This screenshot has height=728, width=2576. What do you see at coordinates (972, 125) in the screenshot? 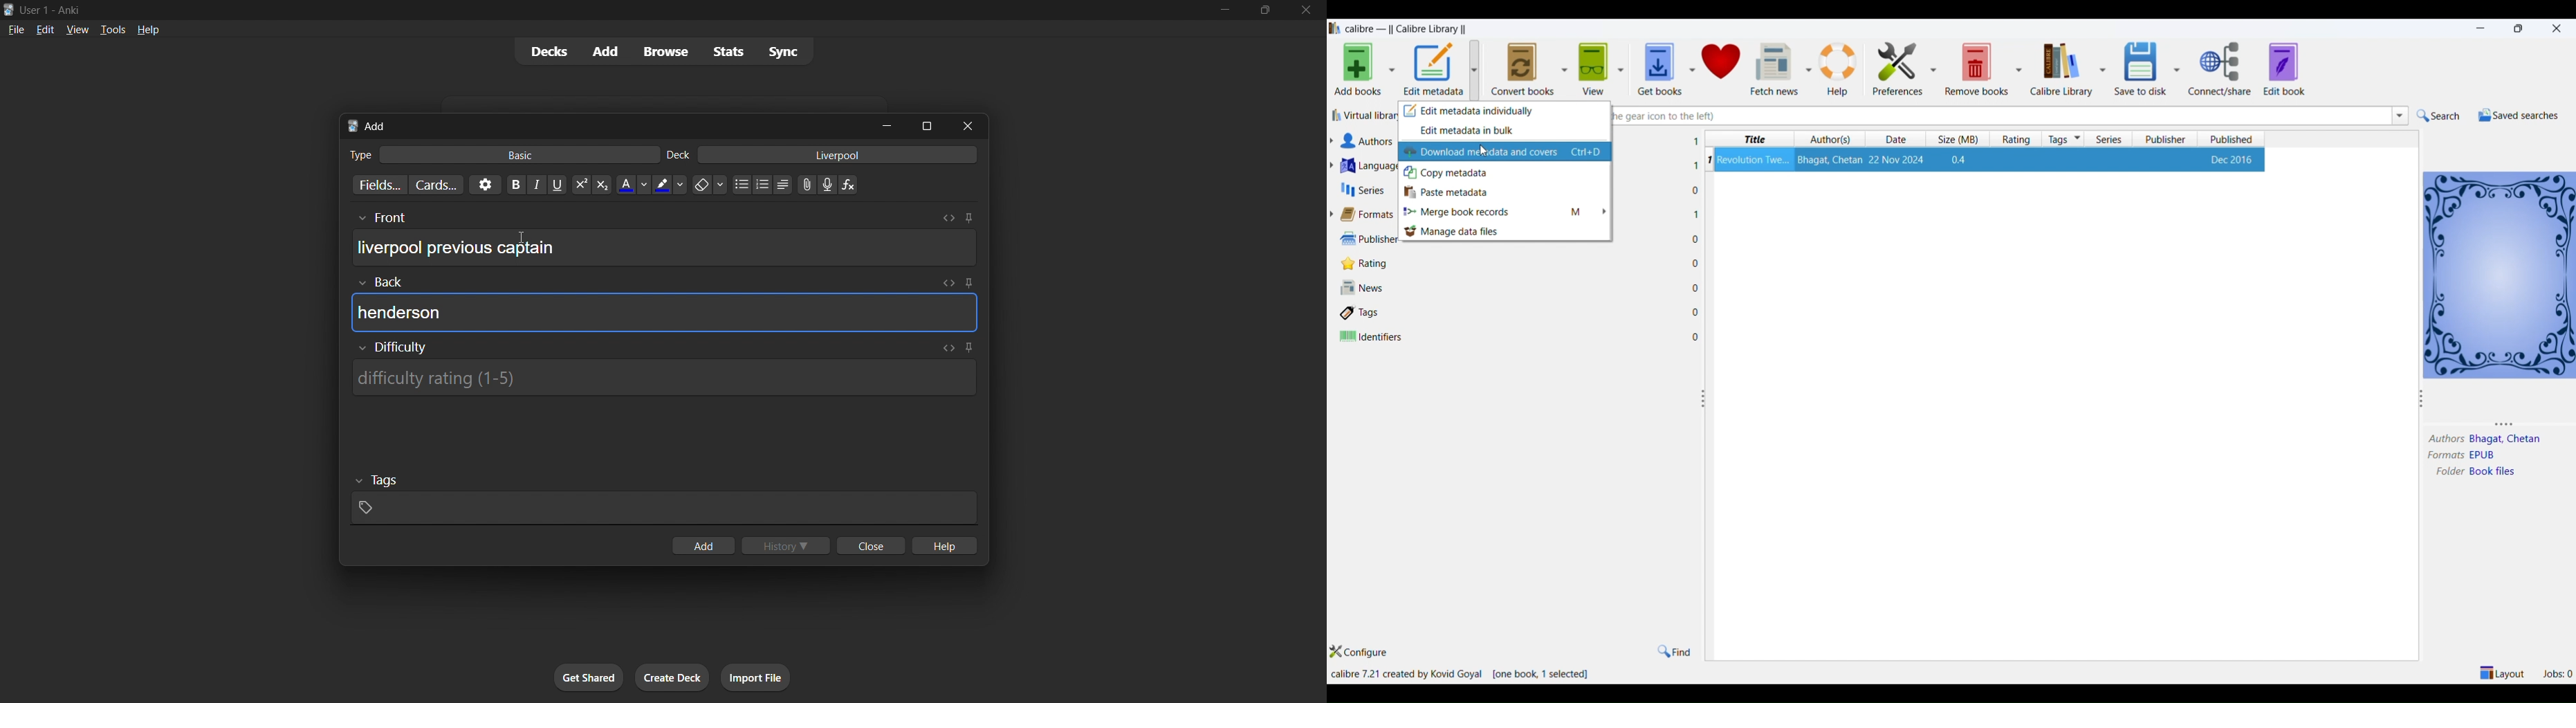
I see `close` at bounding box center [972, 125].